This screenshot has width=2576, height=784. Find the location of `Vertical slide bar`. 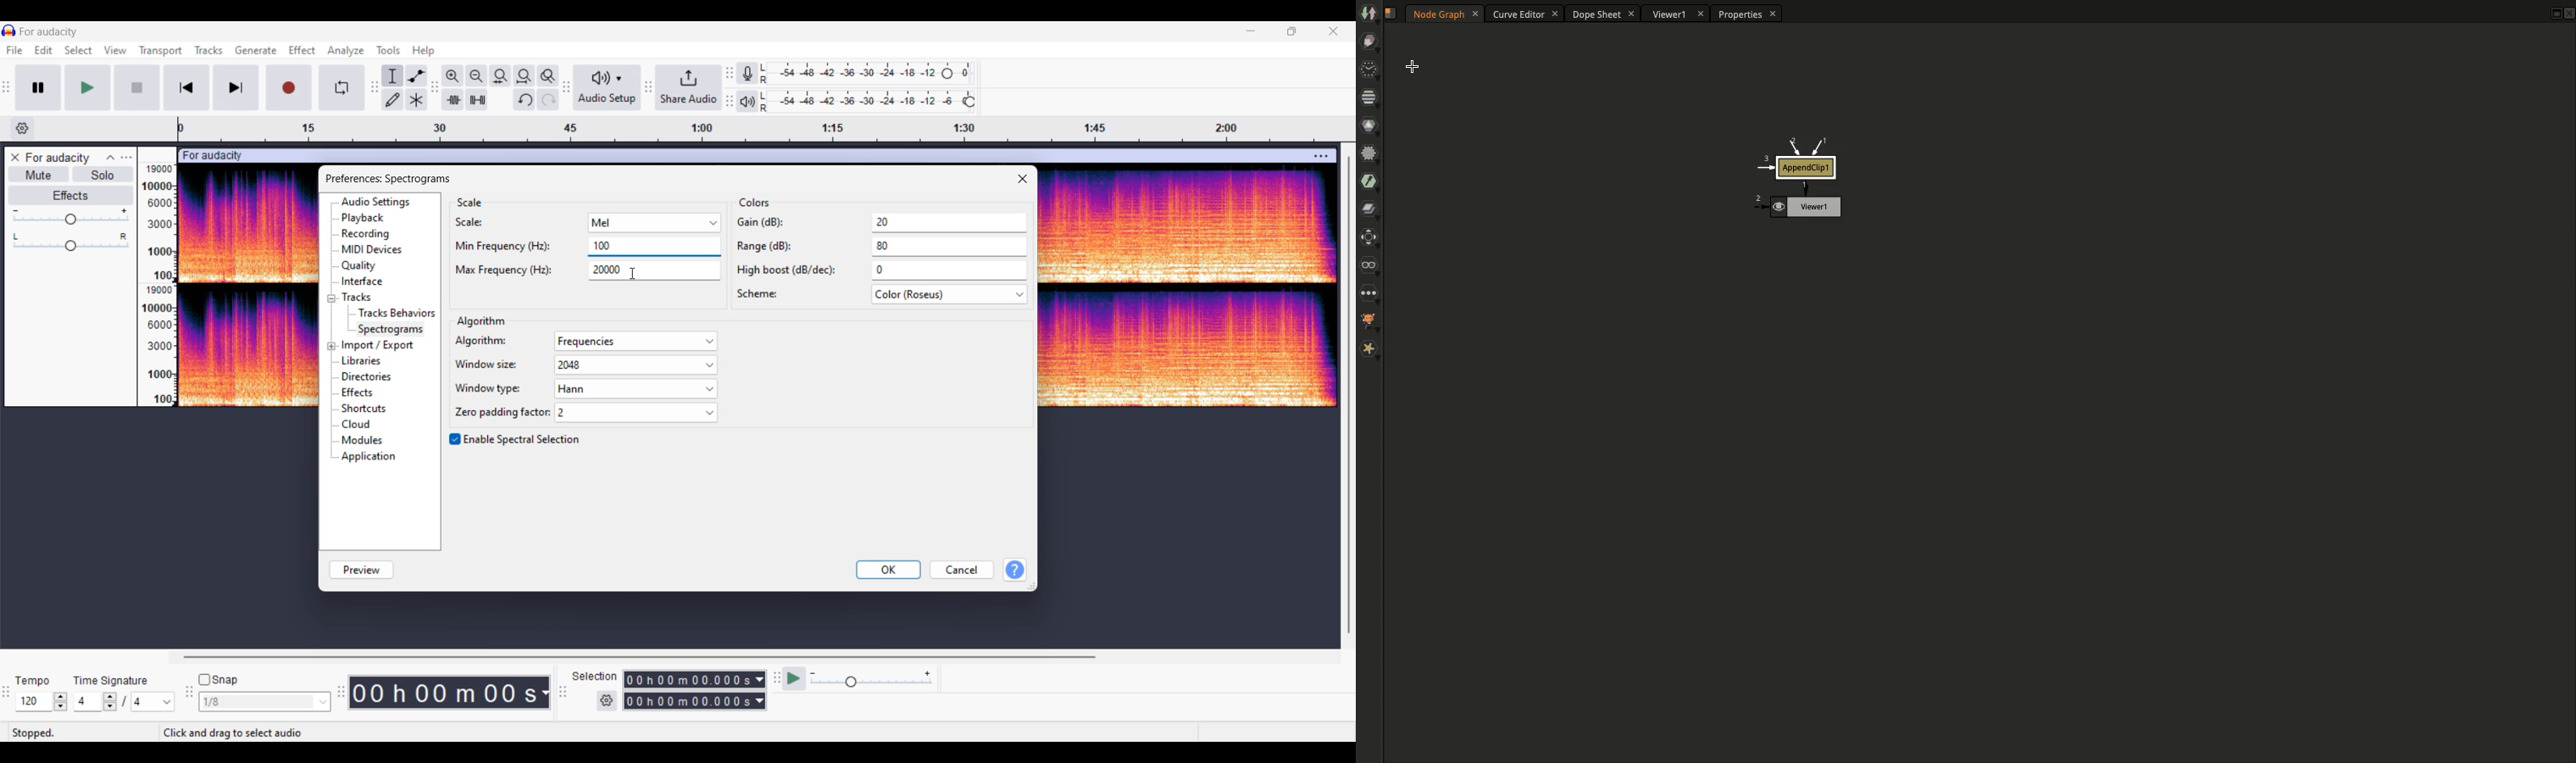

Vertical slide bar is located at coordinates (1349, 394).